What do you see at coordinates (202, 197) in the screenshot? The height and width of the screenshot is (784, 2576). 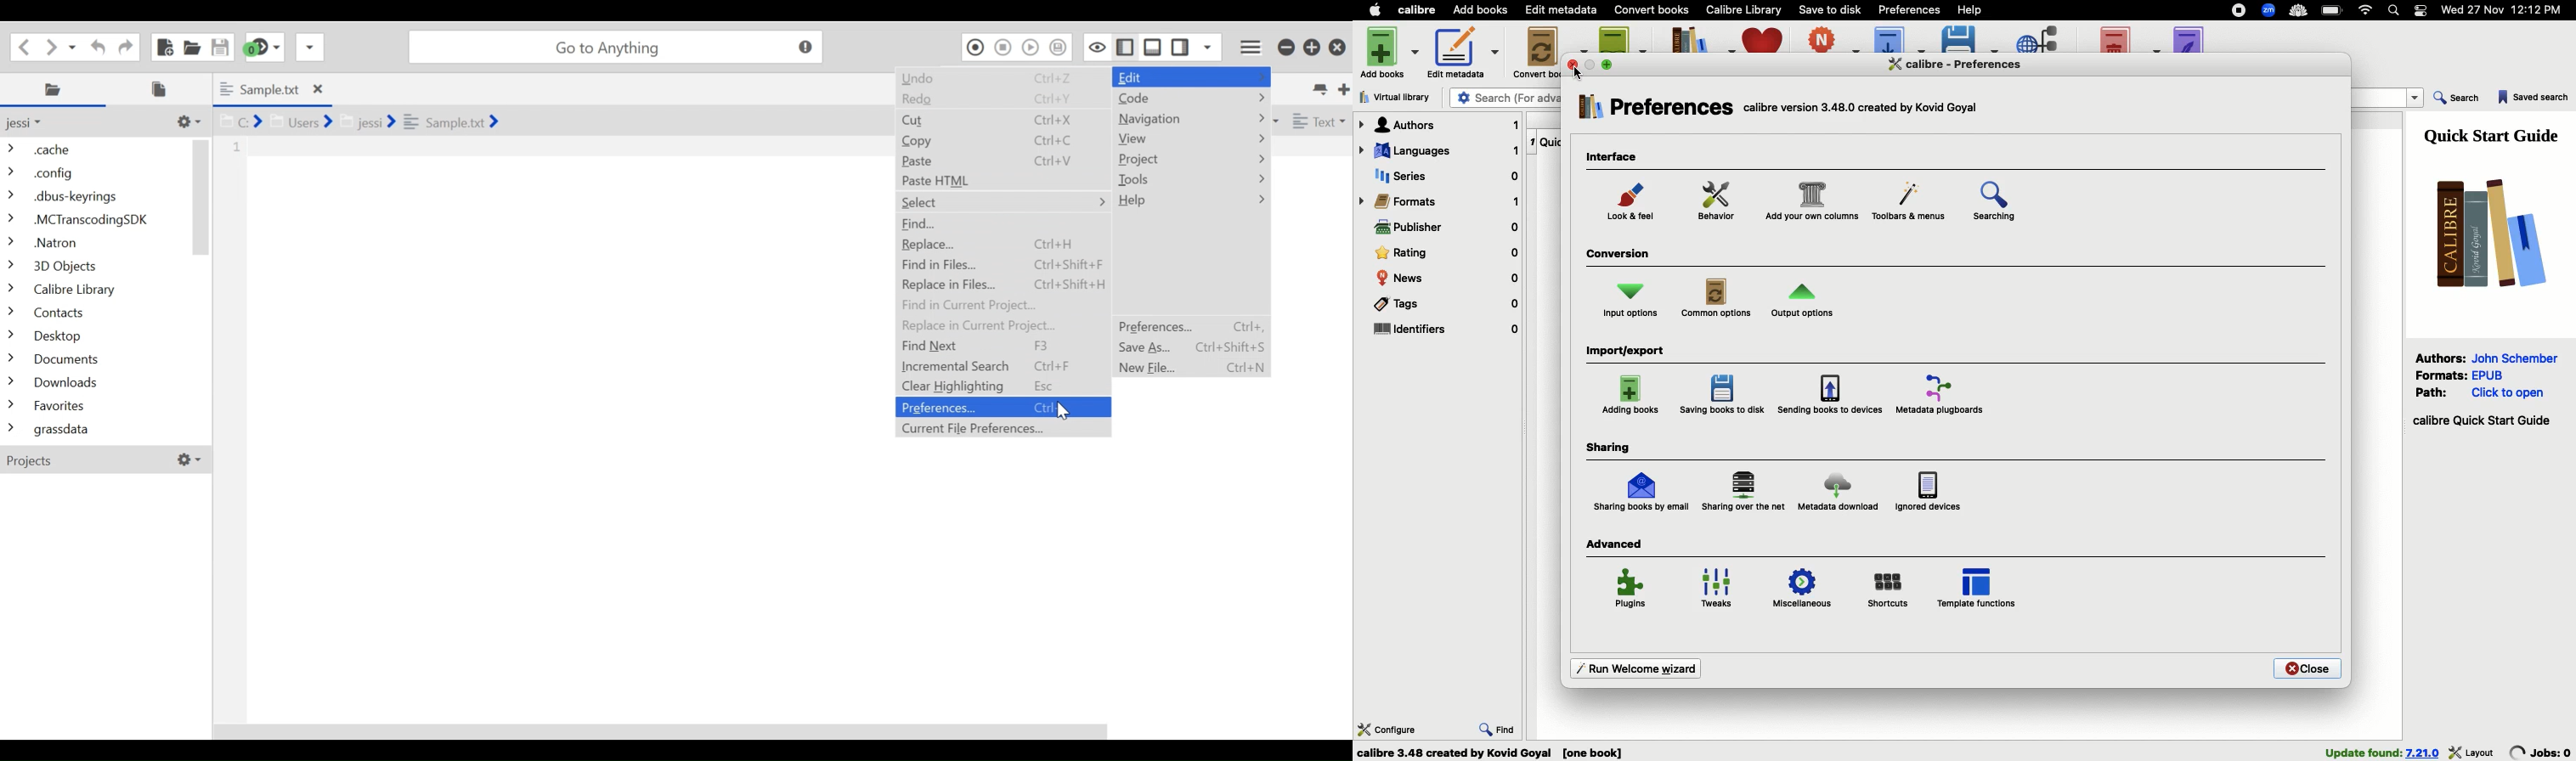 I see `Vertical Scroll bar` at bounding box center [202, 197].